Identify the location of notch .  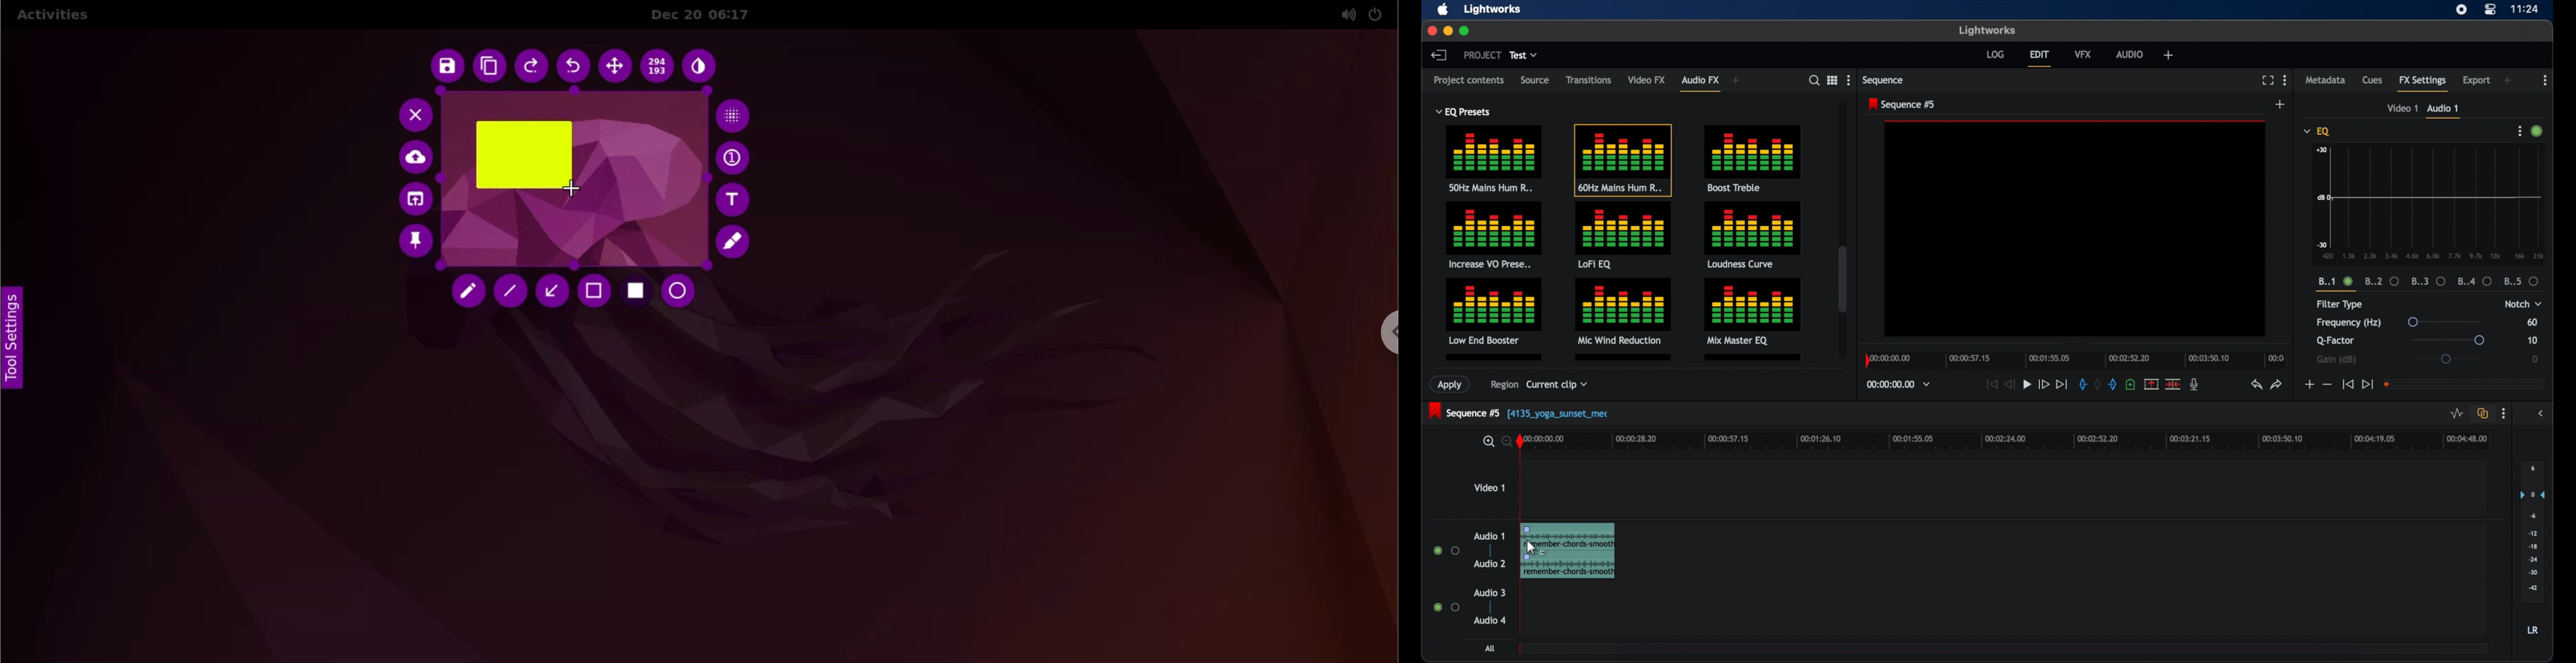
(2523, 304).